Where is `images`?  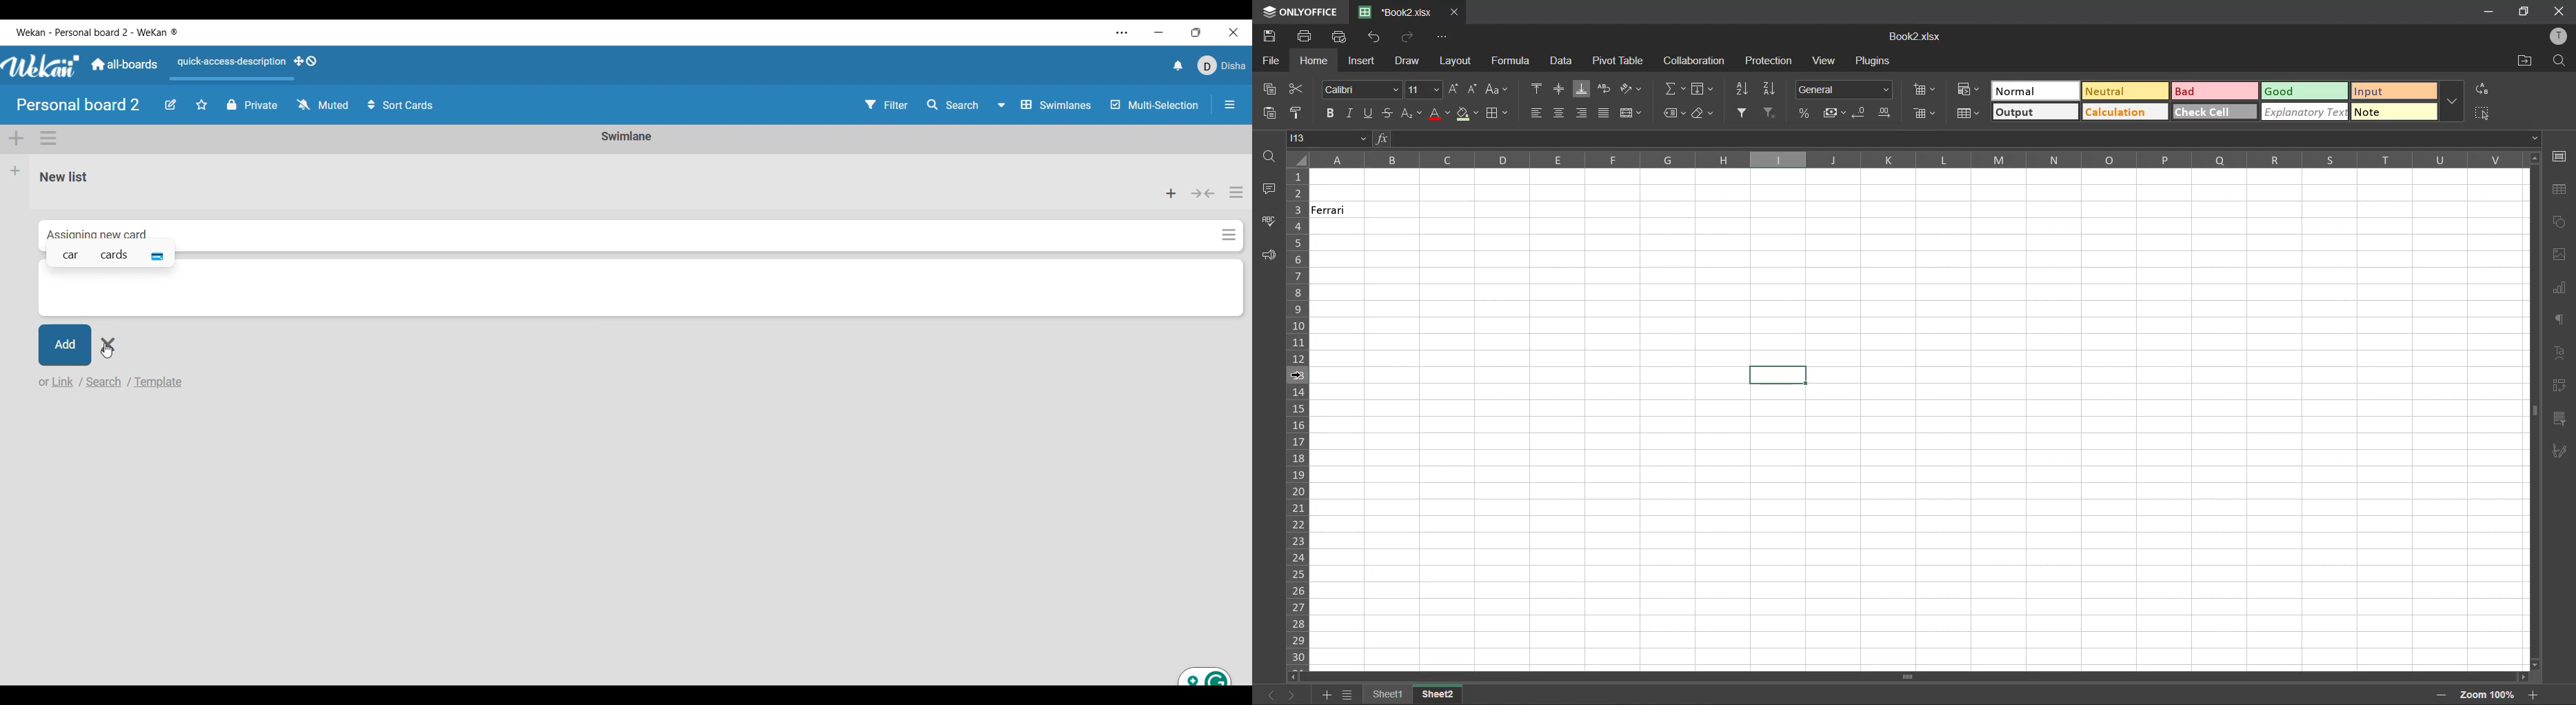
images is located at coordinates (2561, 258).